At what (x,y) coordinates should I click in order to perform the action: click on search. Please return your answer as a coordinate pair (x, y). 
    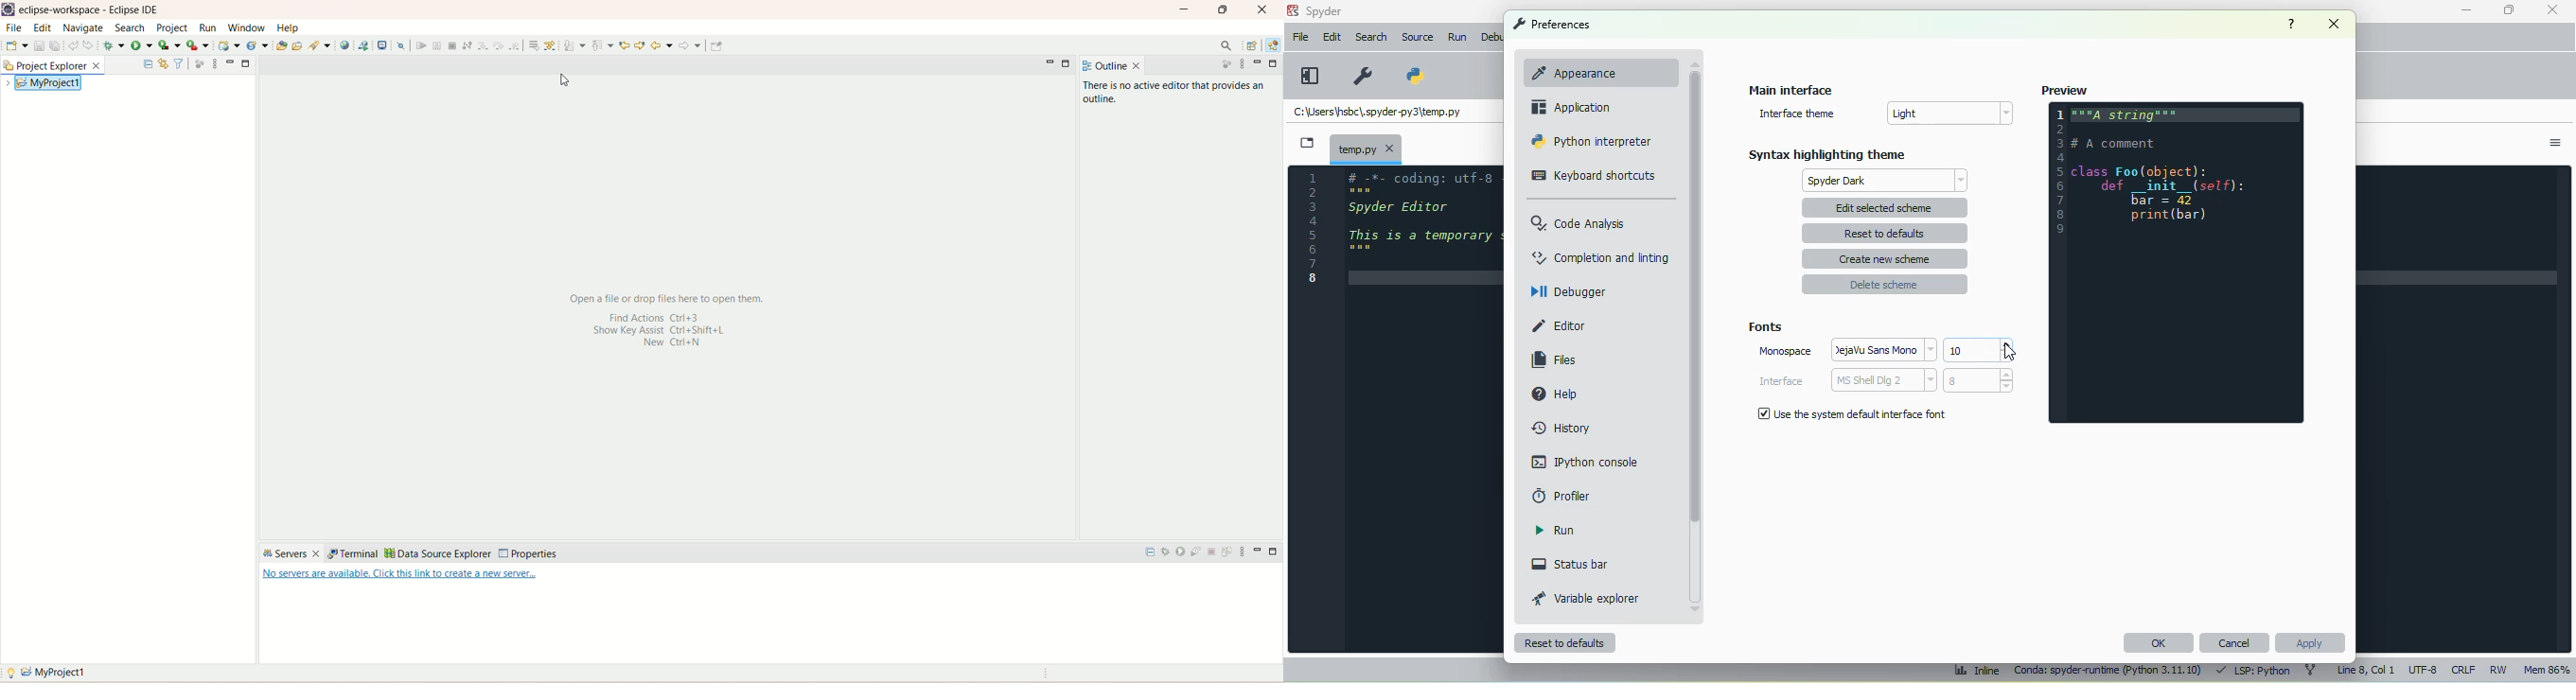
    Looking at the image, I should click on (322, 45).